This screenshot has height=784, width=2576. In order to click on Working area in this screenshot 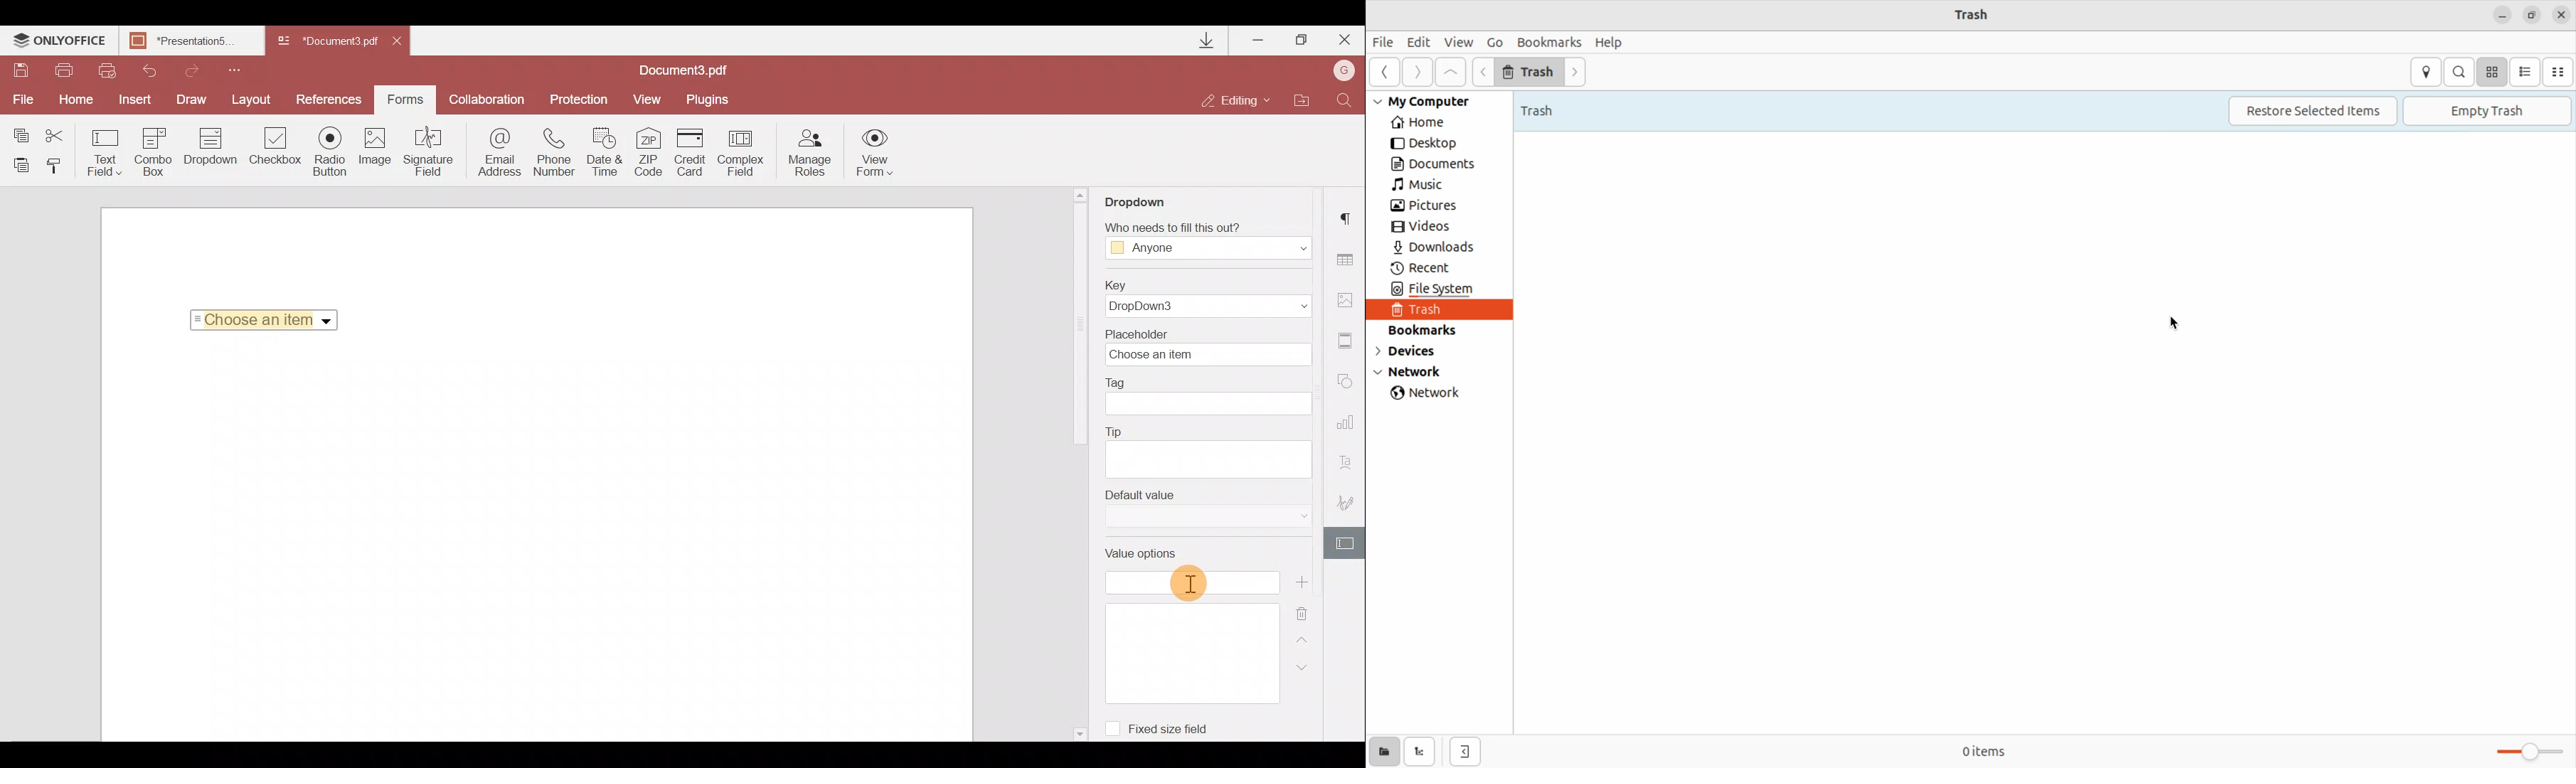, I will do `click(535, 543)`.